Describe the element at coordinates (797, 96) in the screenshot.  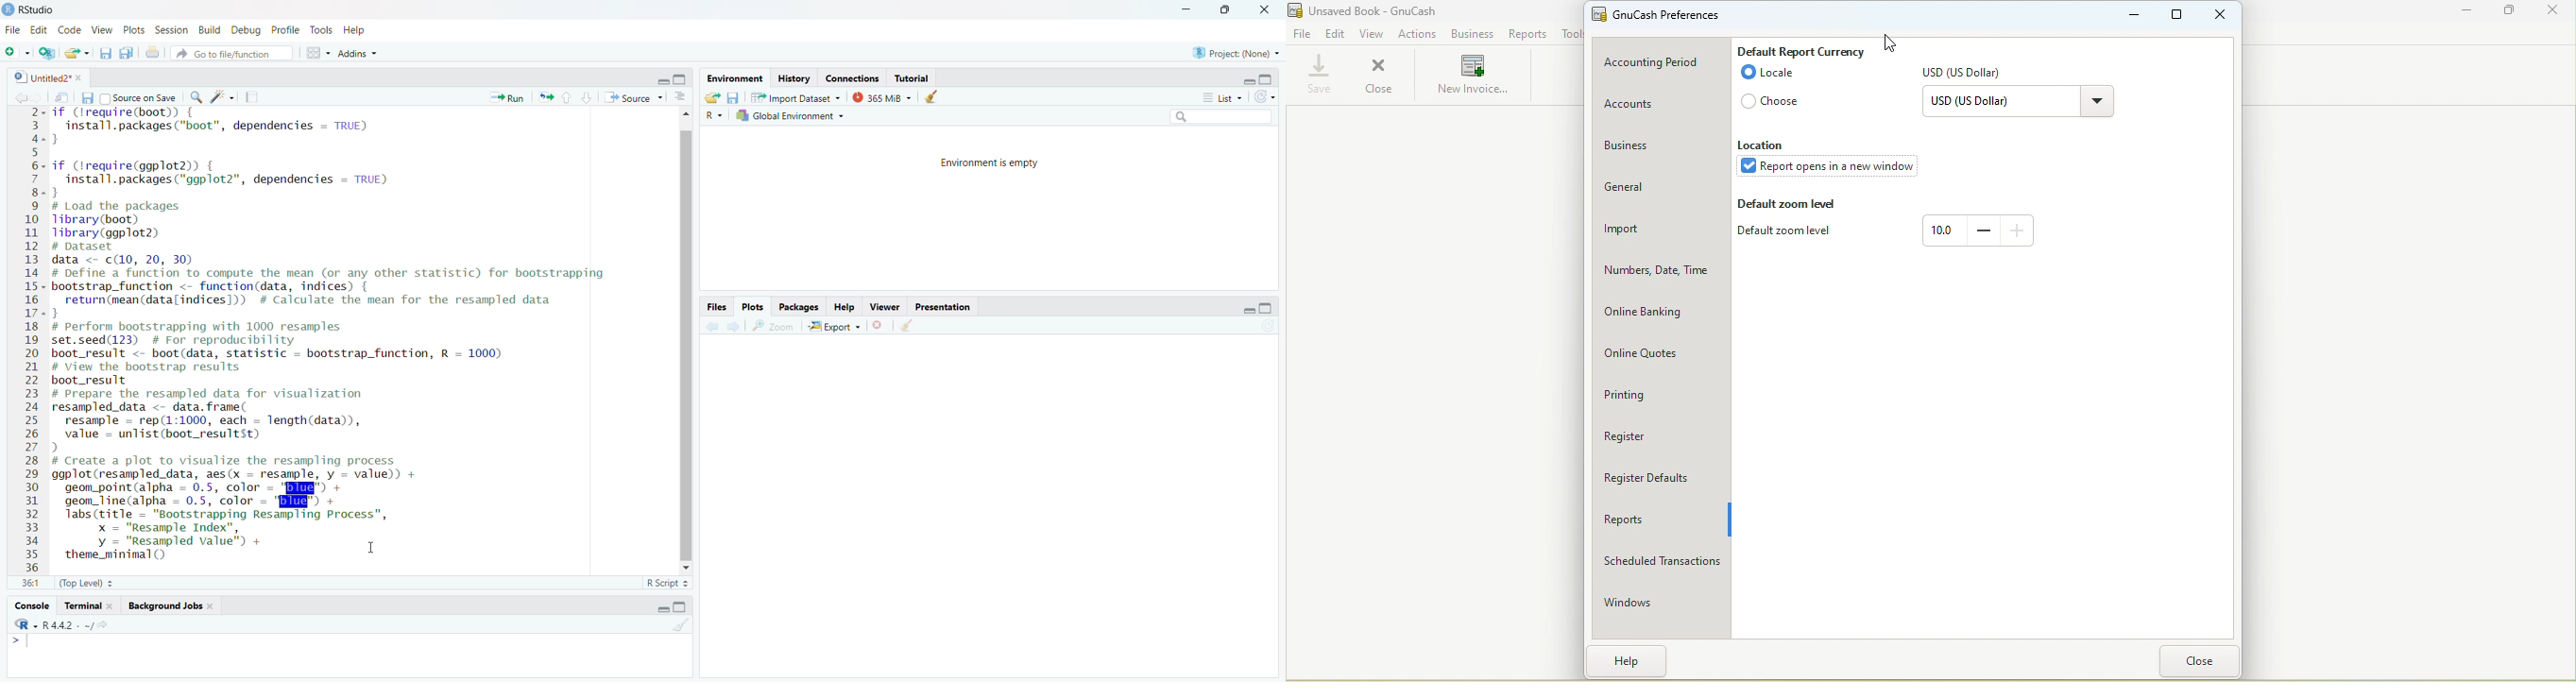
I see ` Import Dataset ` at that location.